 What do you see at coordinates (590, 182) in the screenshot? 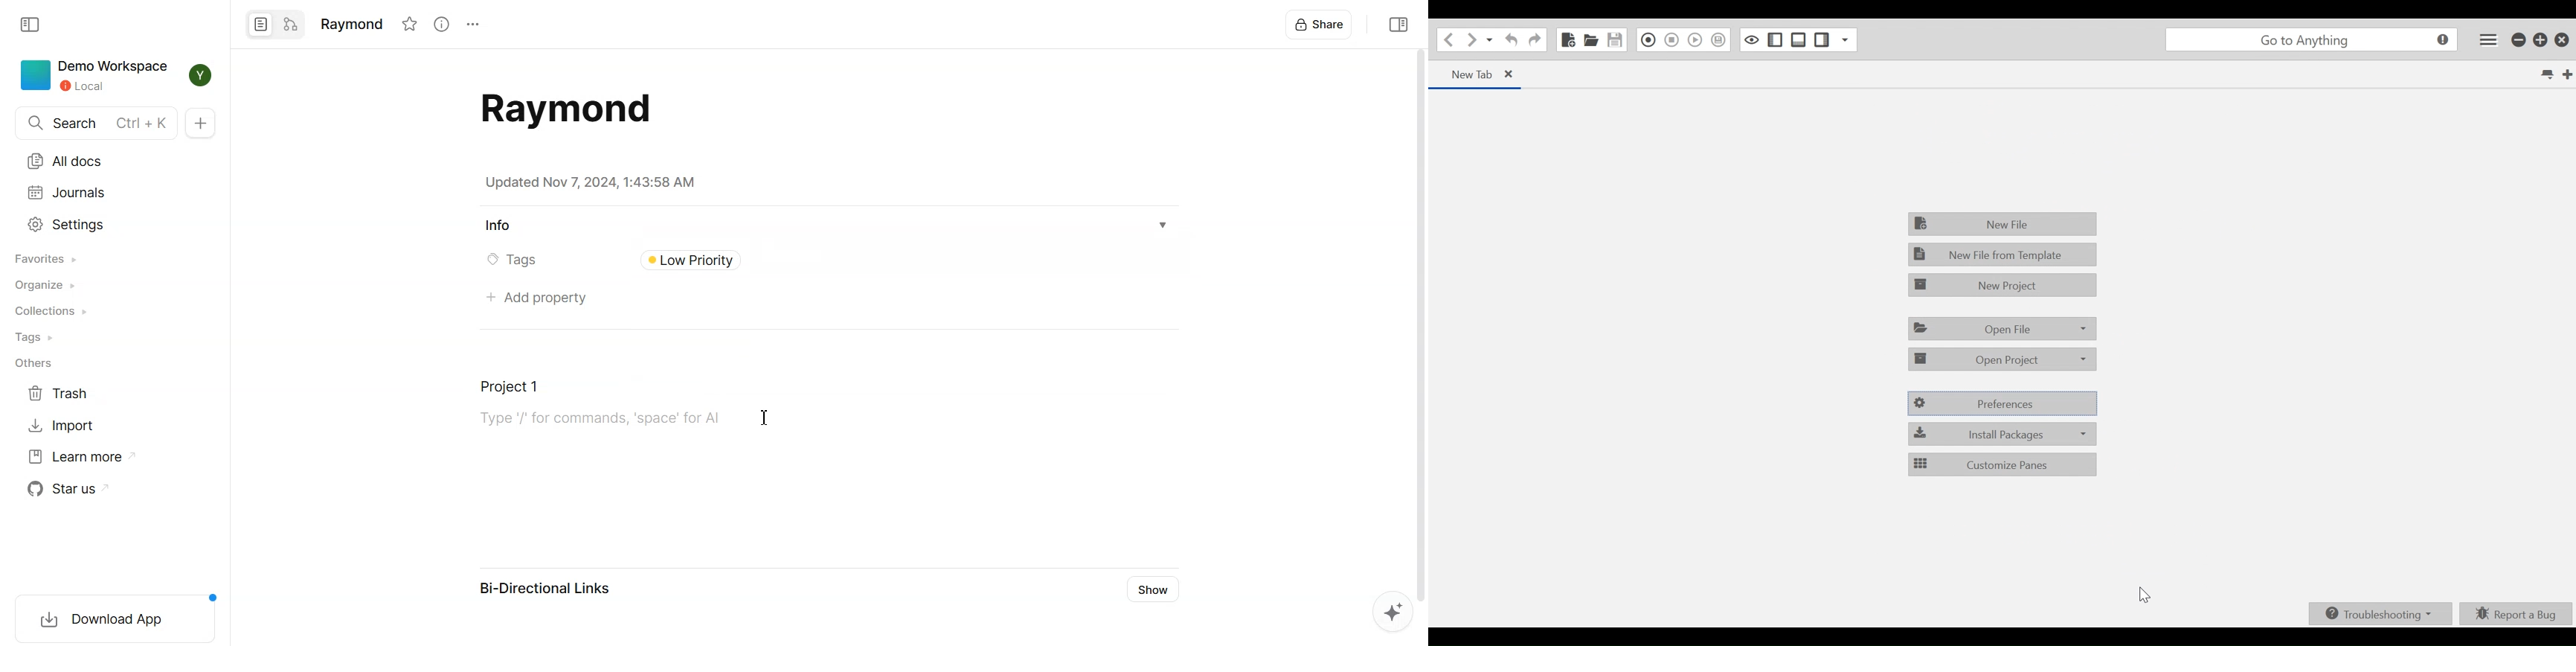
I see `Updated Nov 7, 2024, 1:43:58 AM` at bounding box center [590, 182].